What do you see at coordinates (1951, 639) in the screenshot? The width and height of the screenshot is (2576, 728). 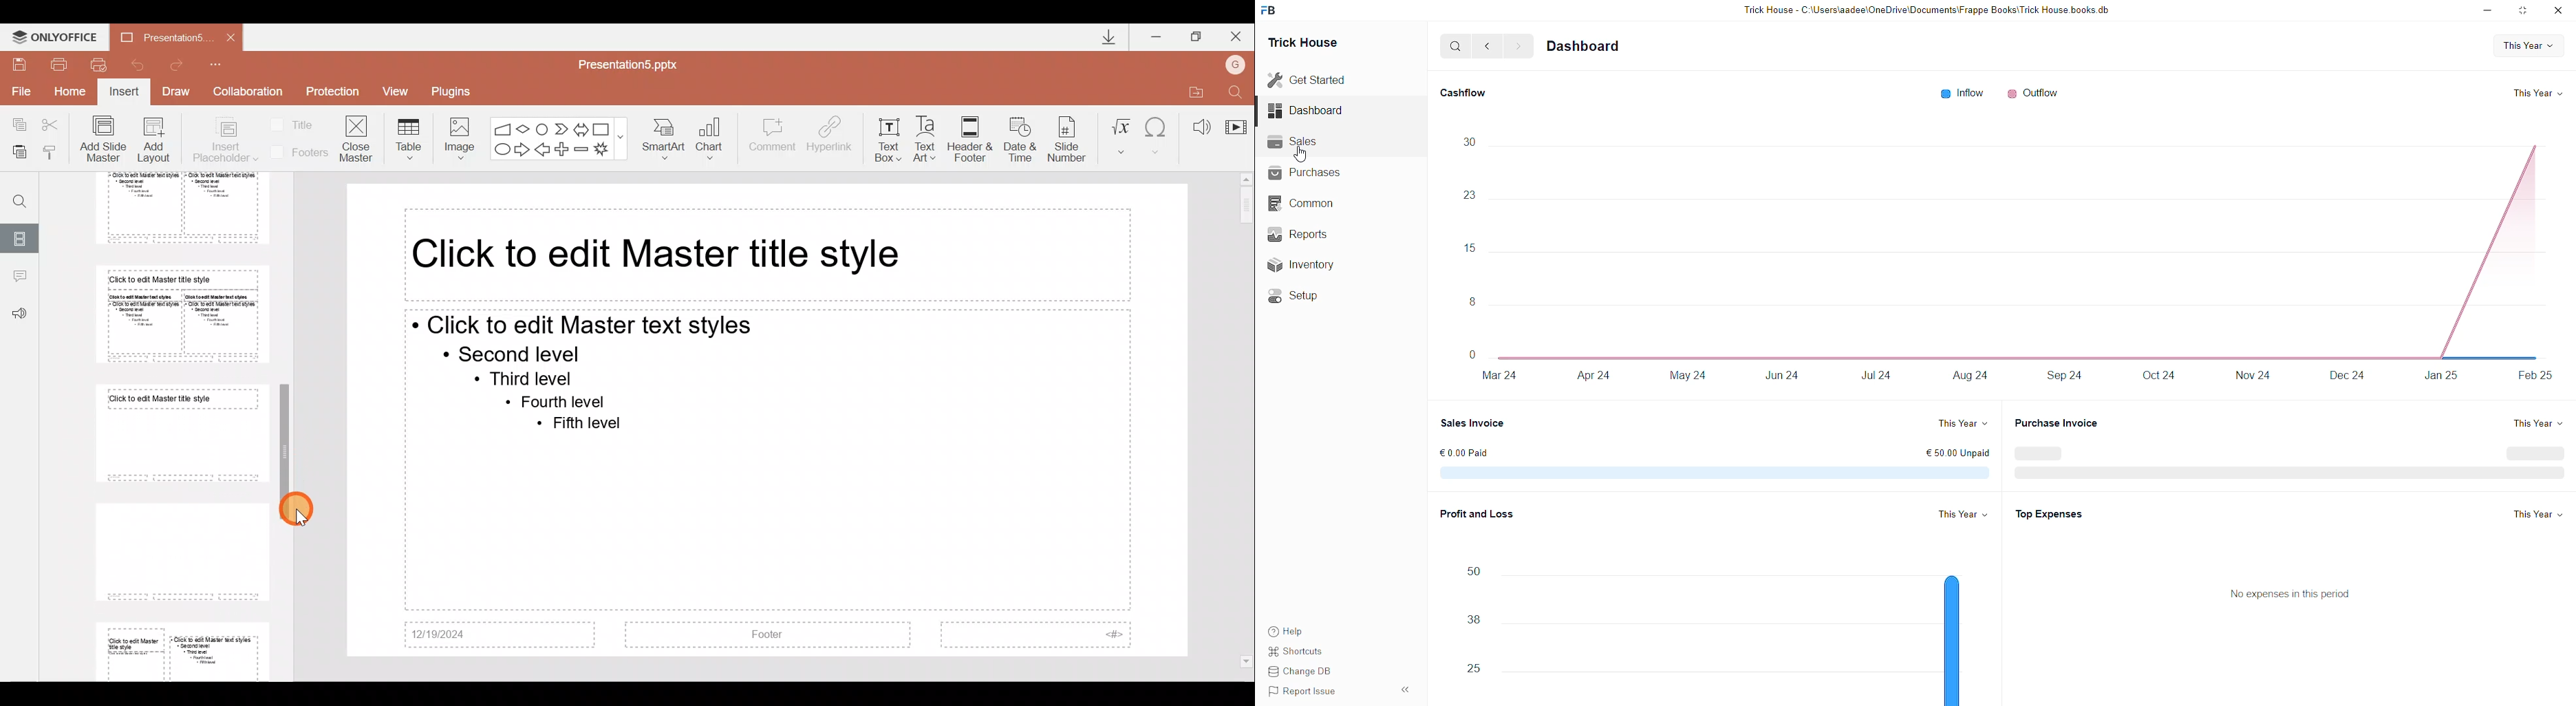 I see `bar` at bounding box center [1951, 639].